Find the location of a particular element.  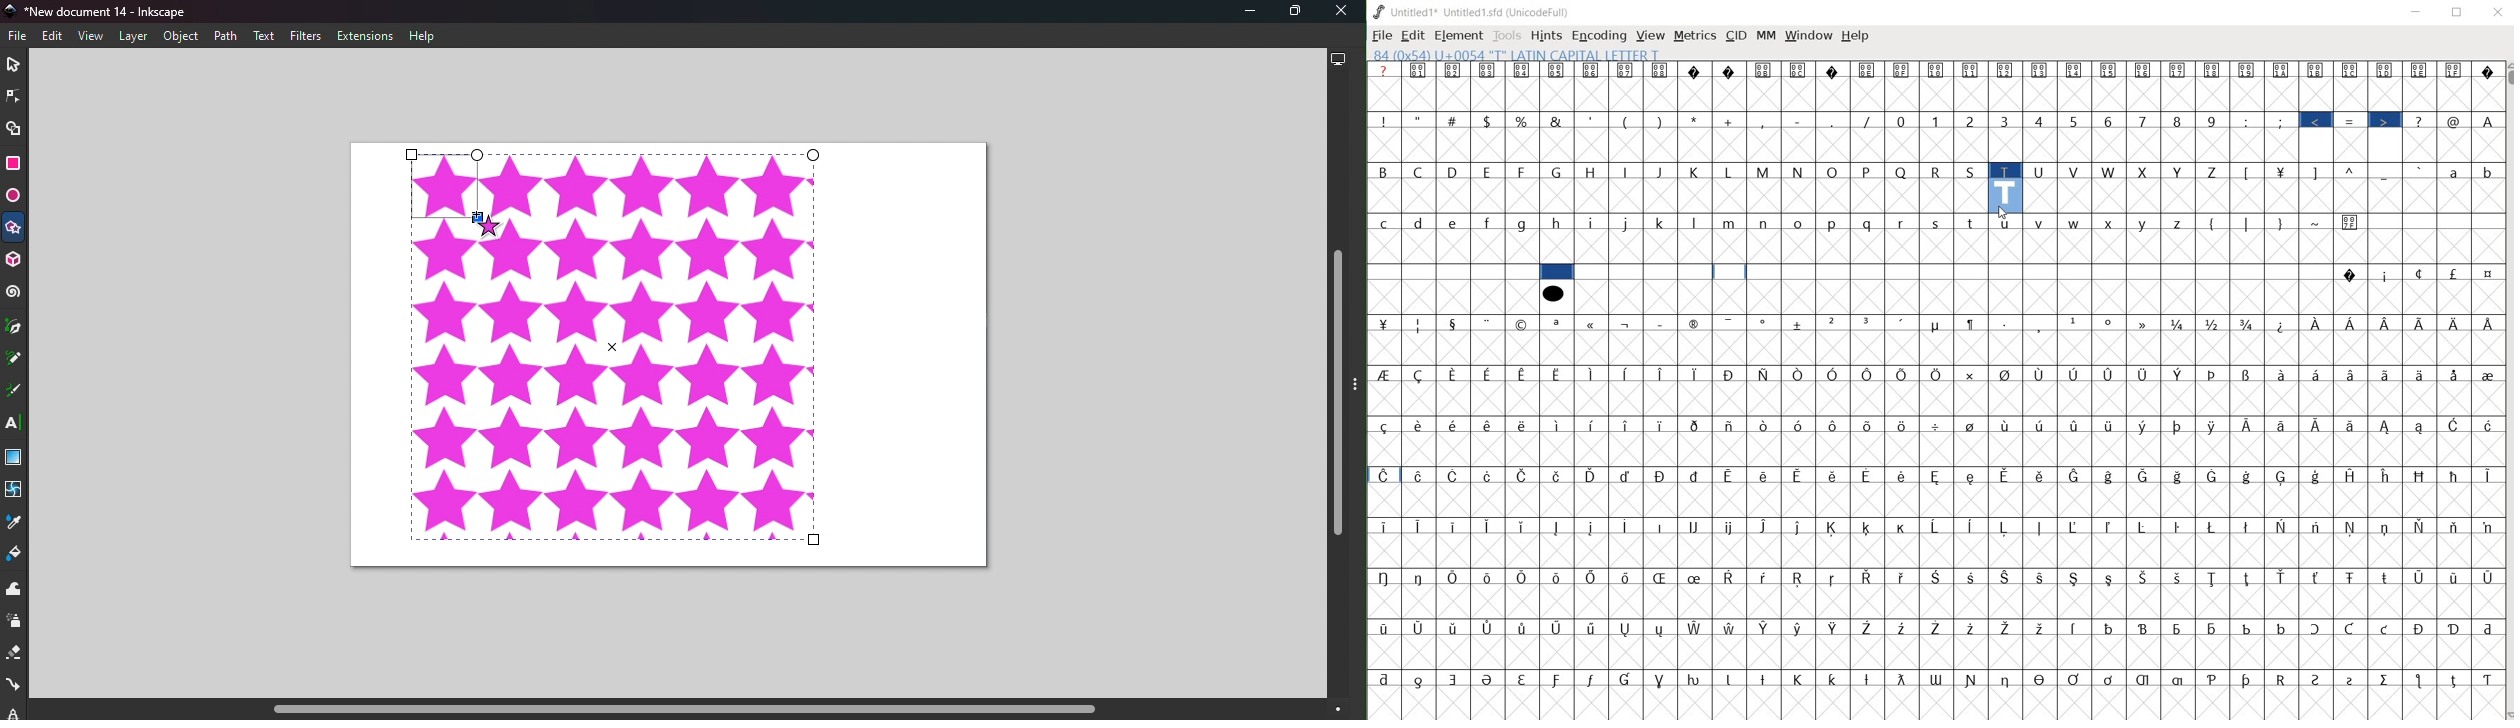

Symbol is located at coordinates (2215, 324).